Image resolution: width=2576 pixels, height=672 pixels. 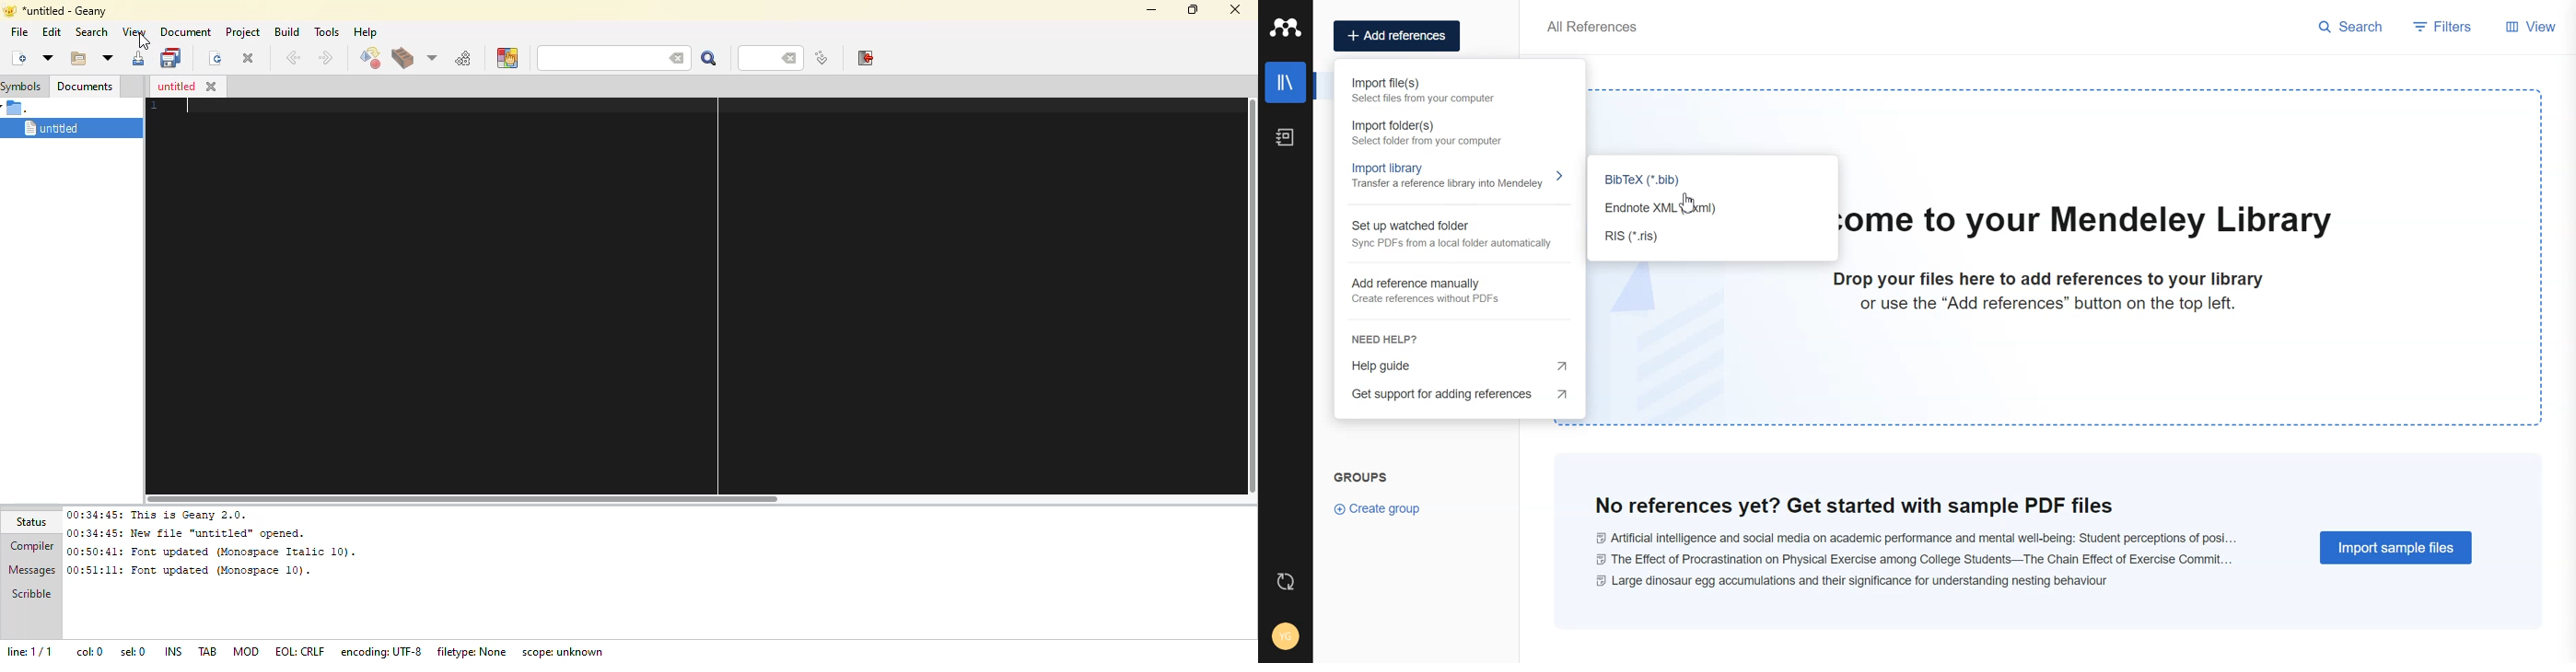 What do you see at coordinates (672, 56) in the screenshot?
I see `back space` at bounding box center [672, 56].